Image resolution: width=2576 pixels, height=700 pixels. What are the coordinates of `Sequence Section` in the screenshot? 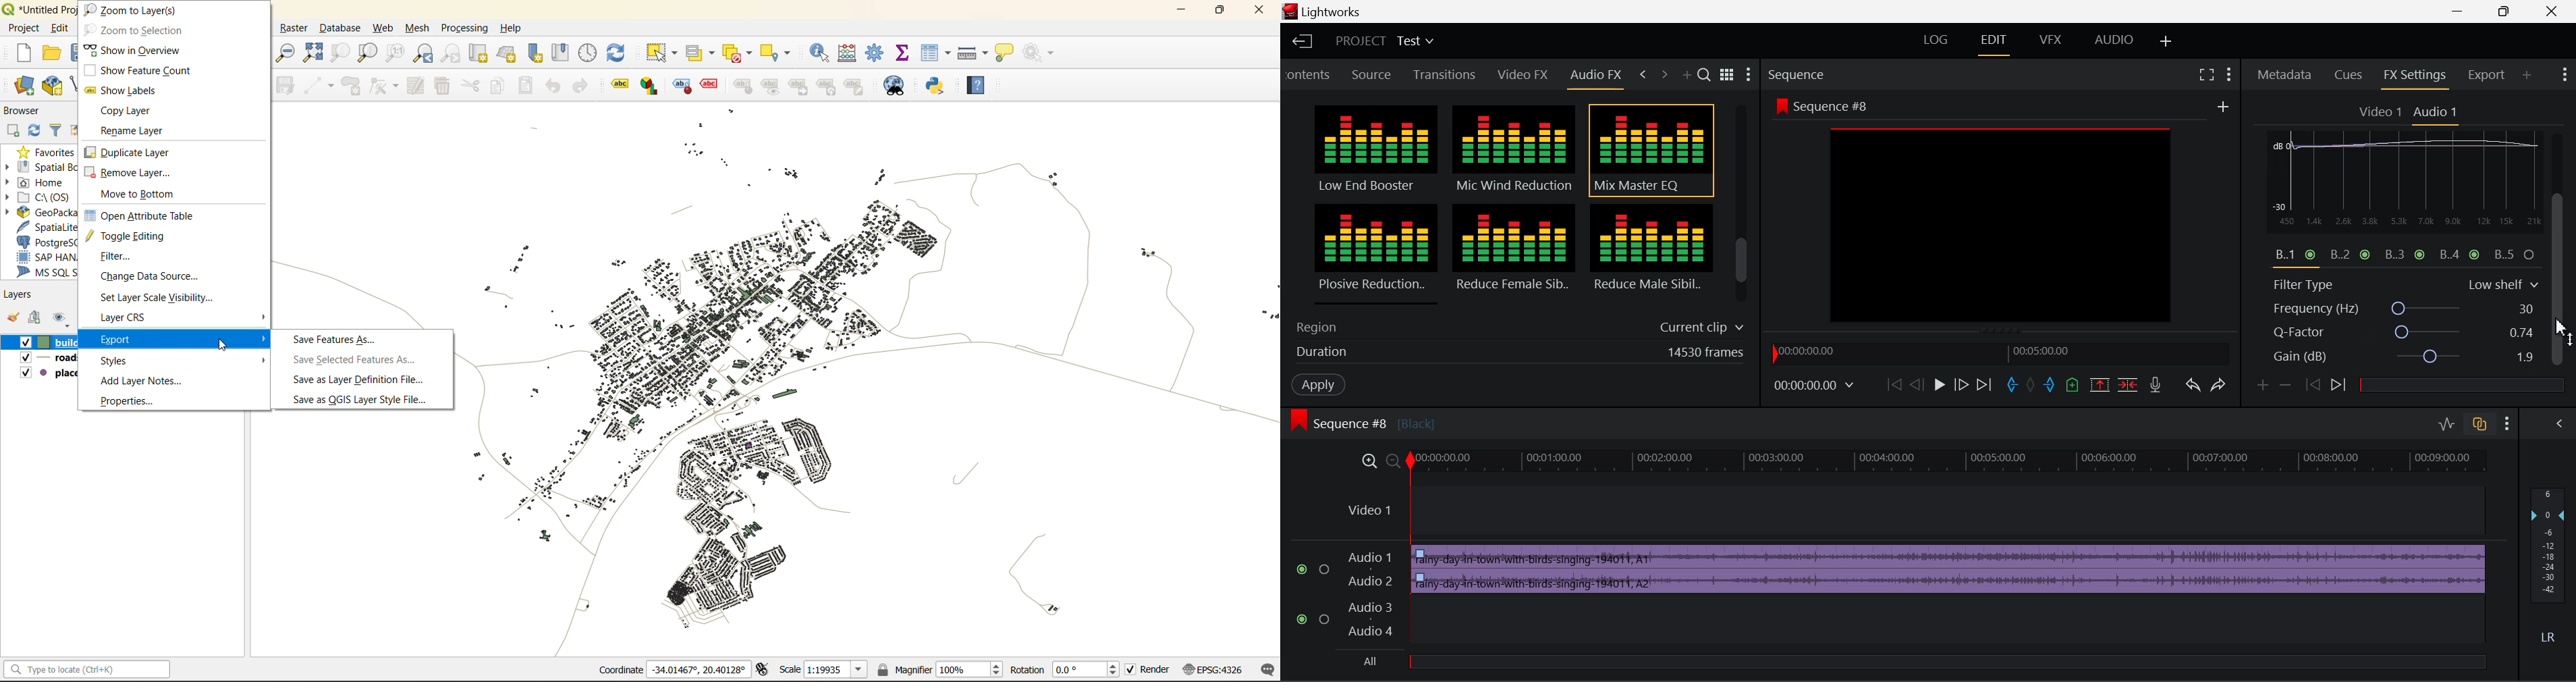 It's located at (1836, 74).